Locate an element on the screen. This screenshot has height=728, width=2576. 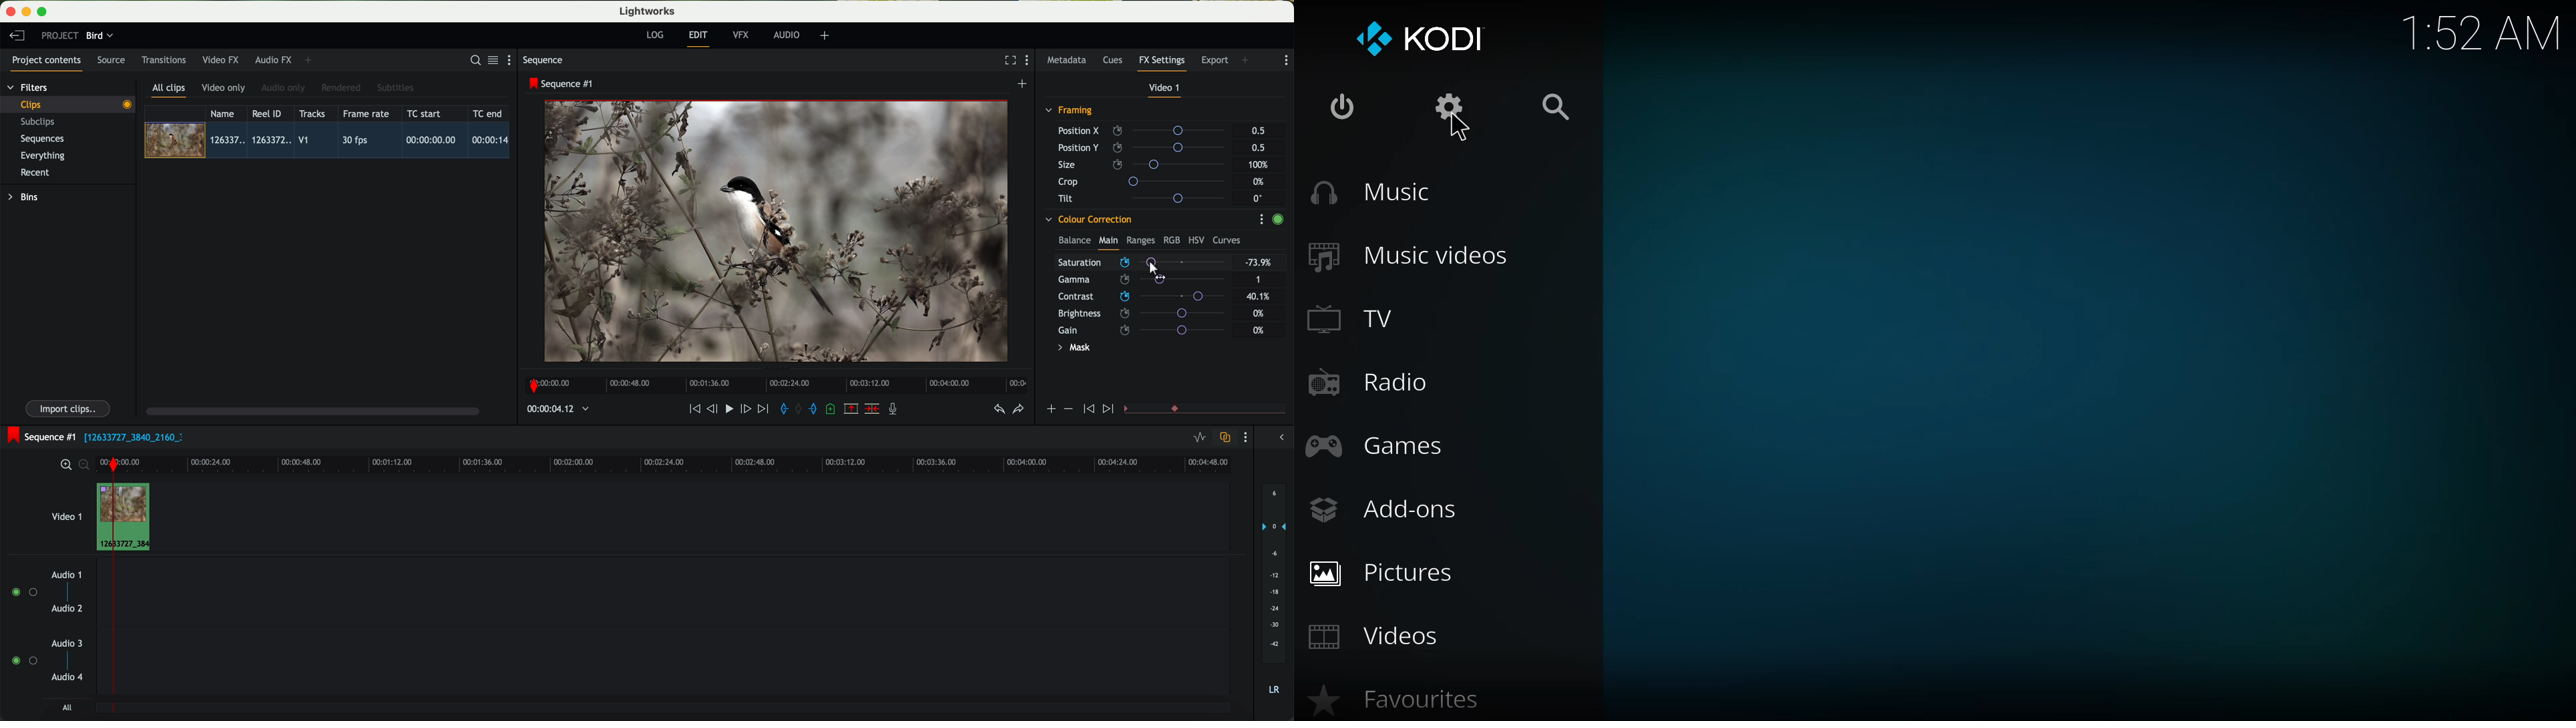
gain is located at coordinates (1148, 330).